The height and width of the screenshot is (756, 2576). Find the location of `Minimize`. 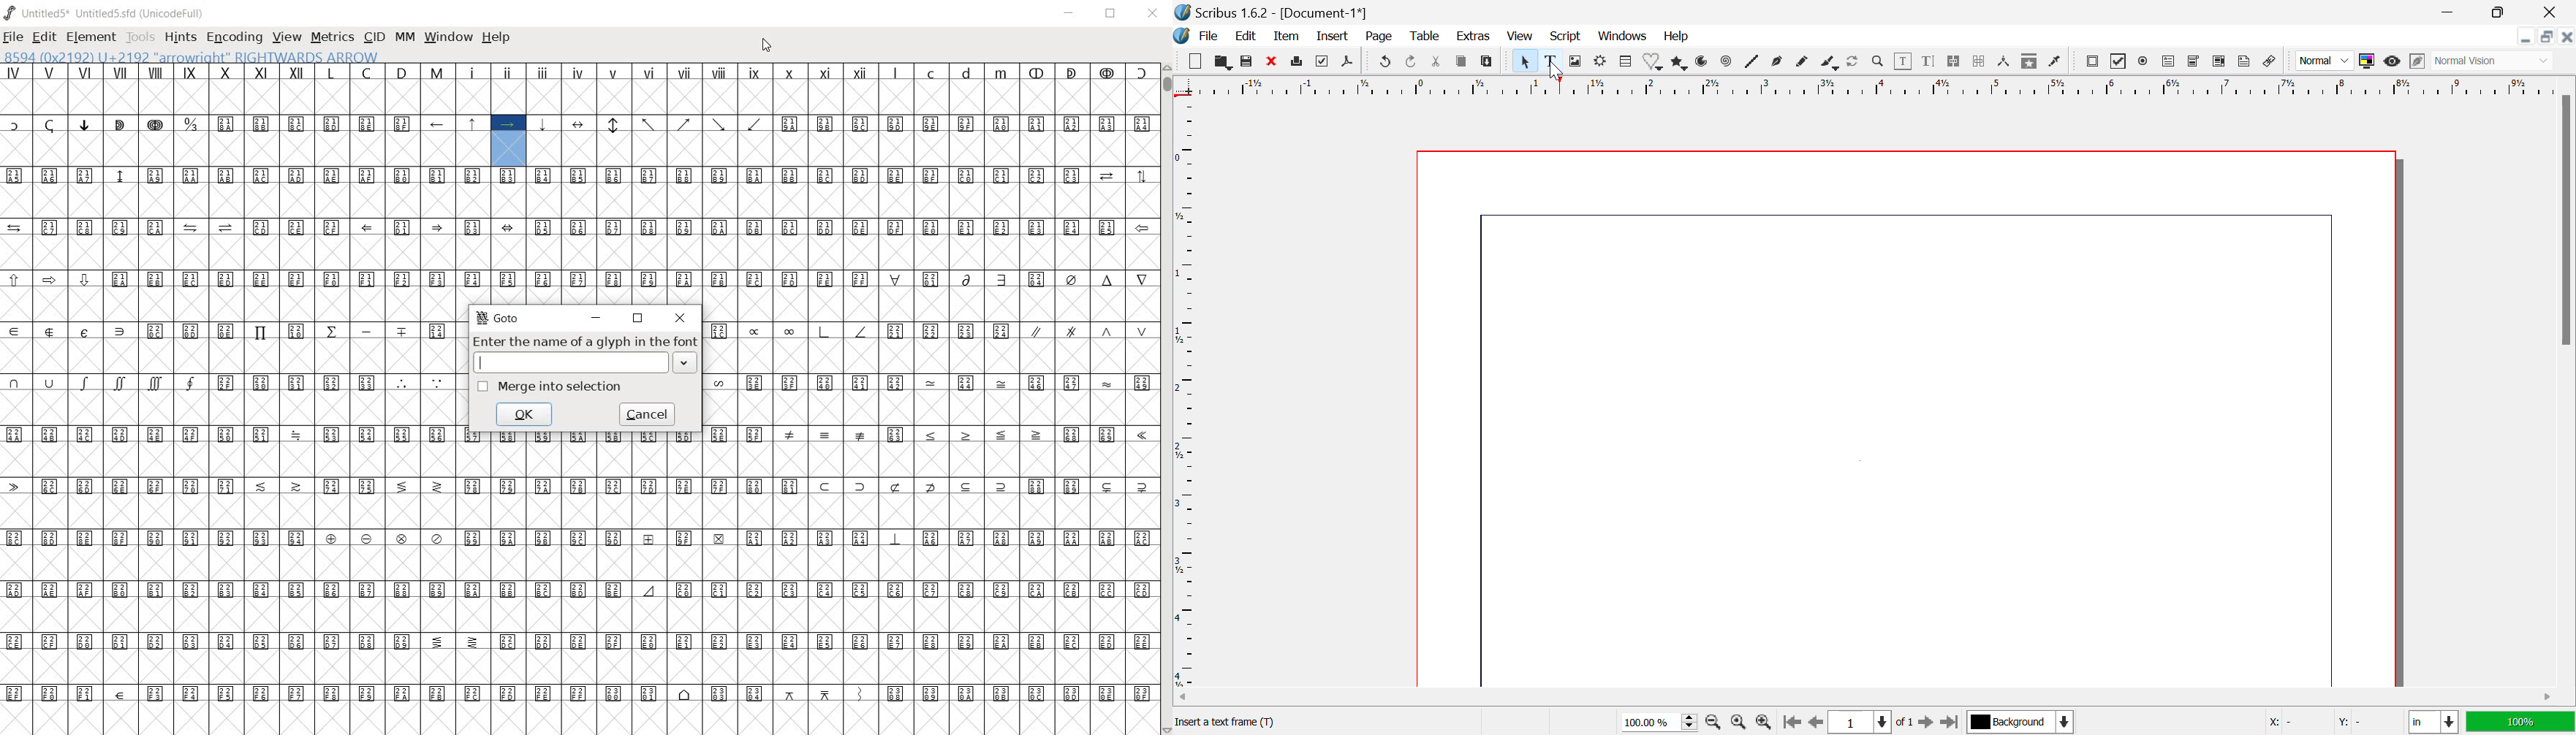

Minimize is located at coordinates (2499, 11).